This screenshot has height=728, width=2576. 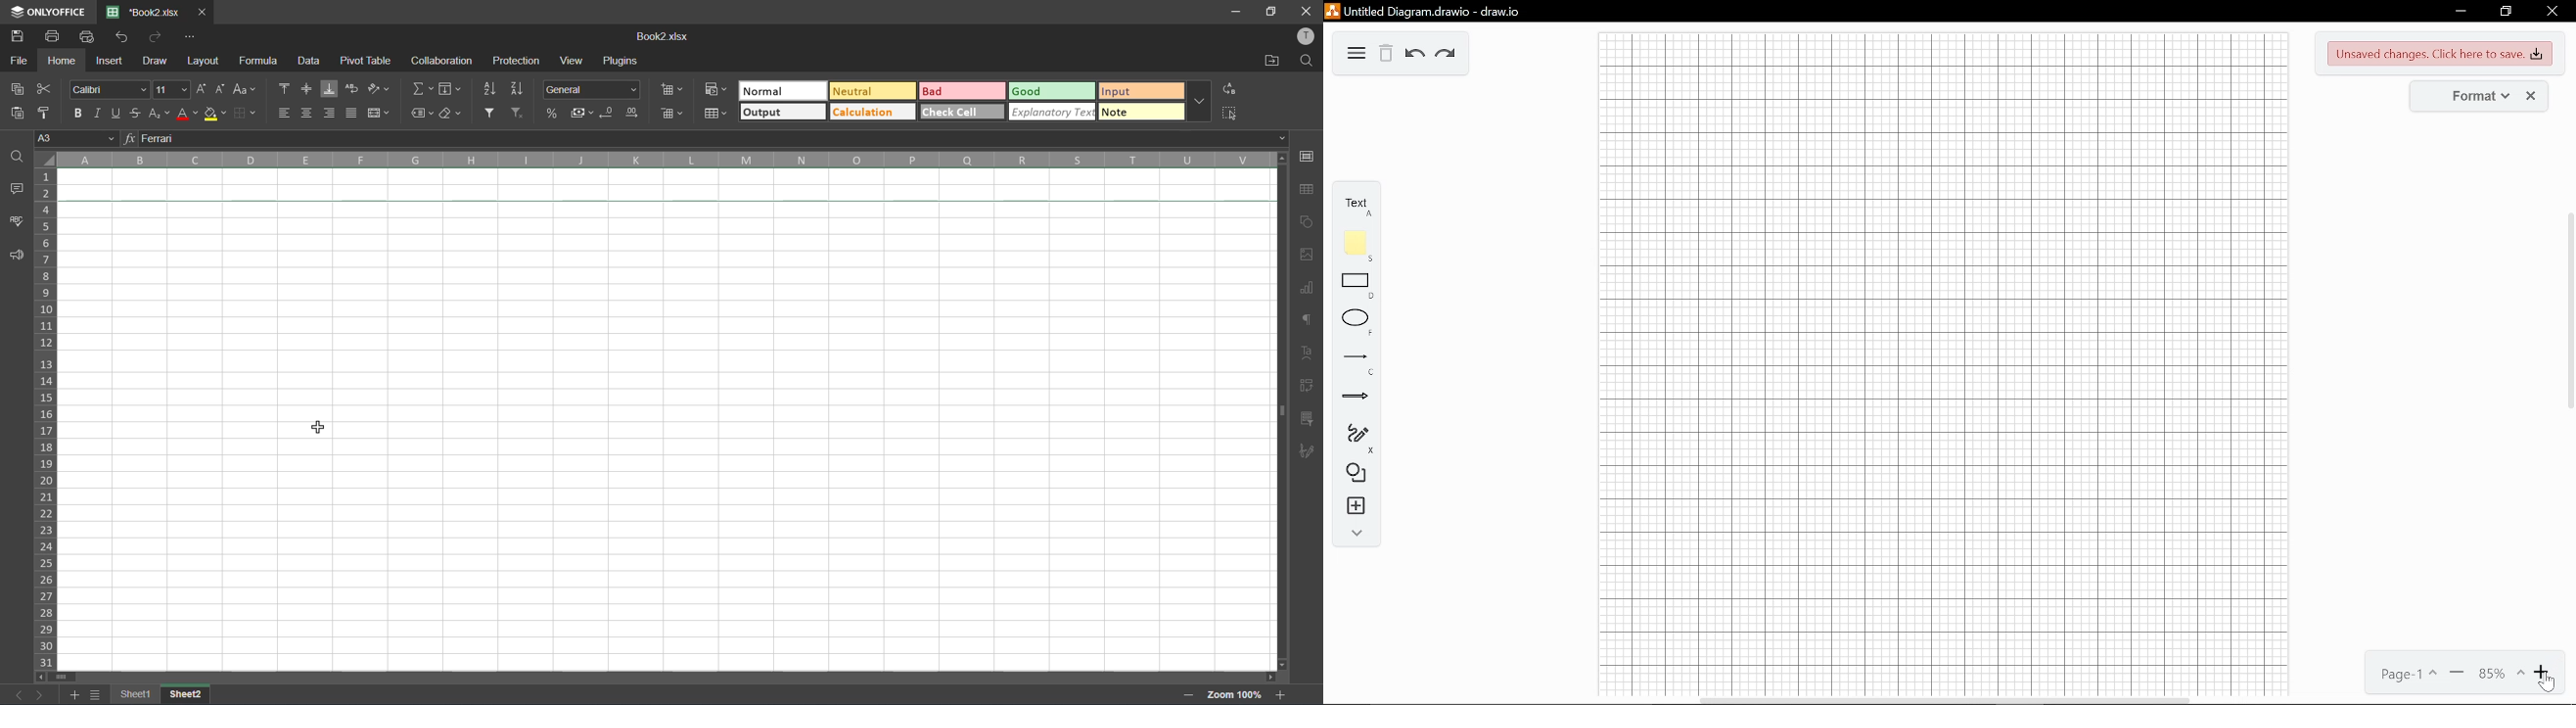 I want to click on unsaved changes. Click here to save, so click(x=2440, y=54).